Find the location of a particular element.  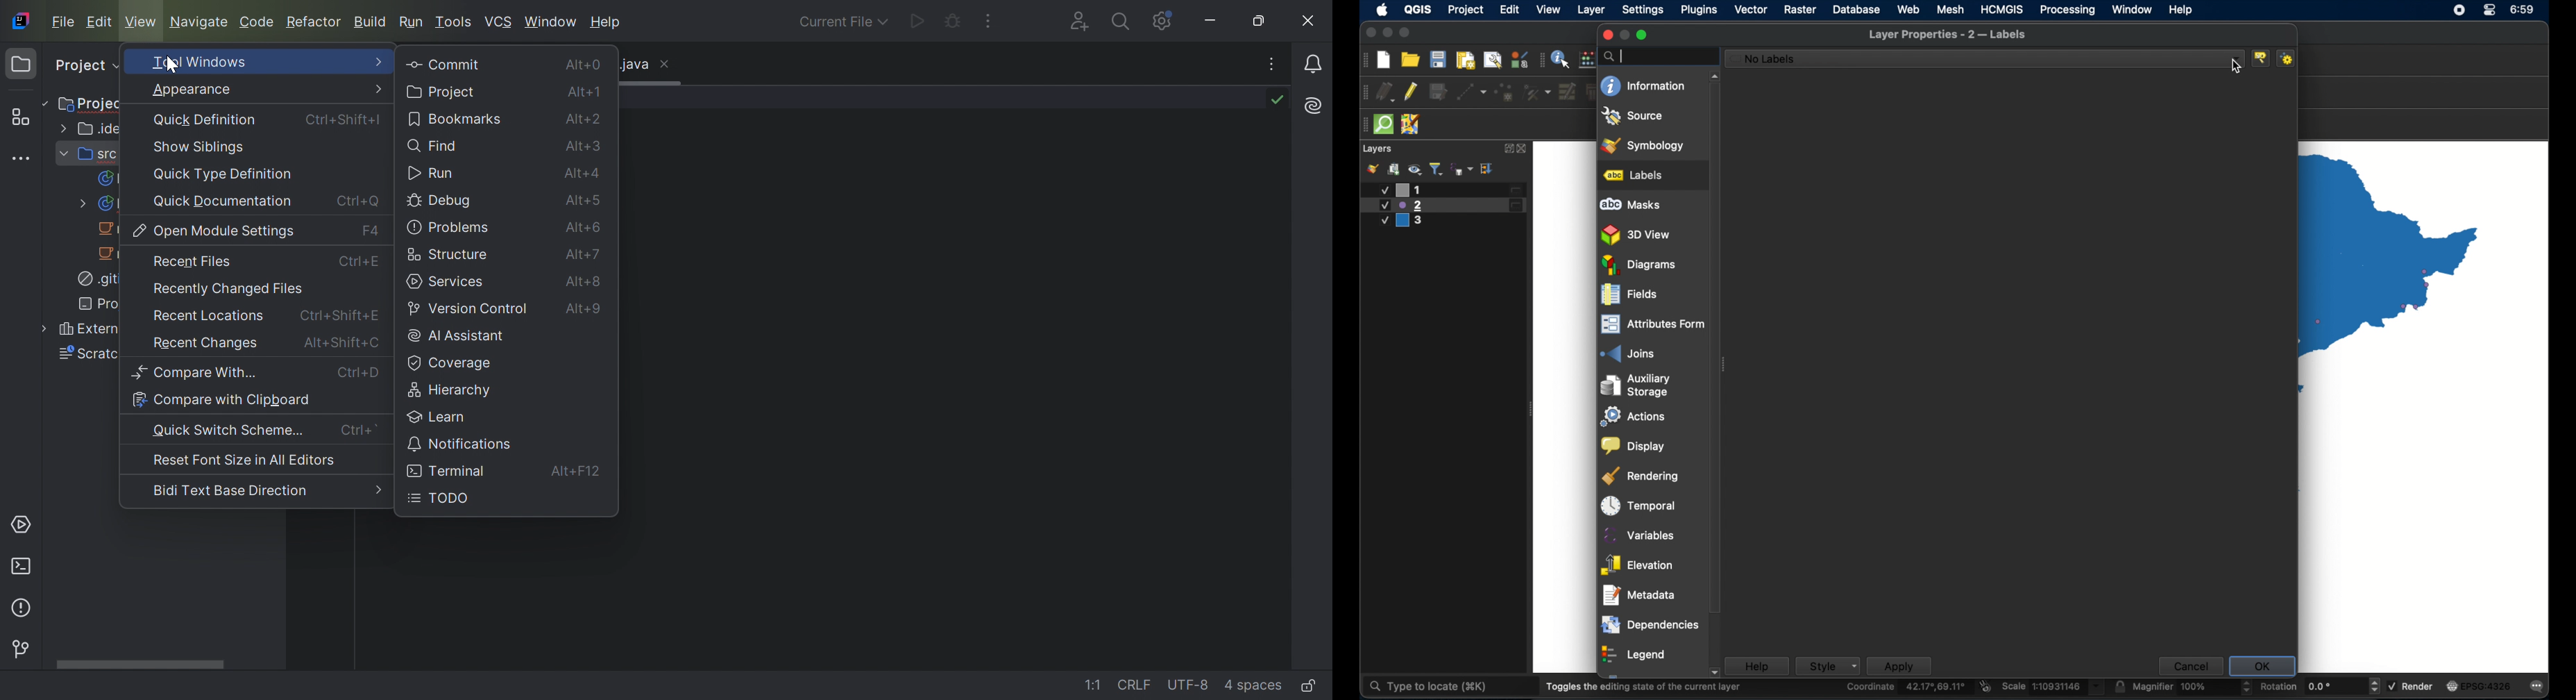

main2.java is located at coordinates (108, 229).